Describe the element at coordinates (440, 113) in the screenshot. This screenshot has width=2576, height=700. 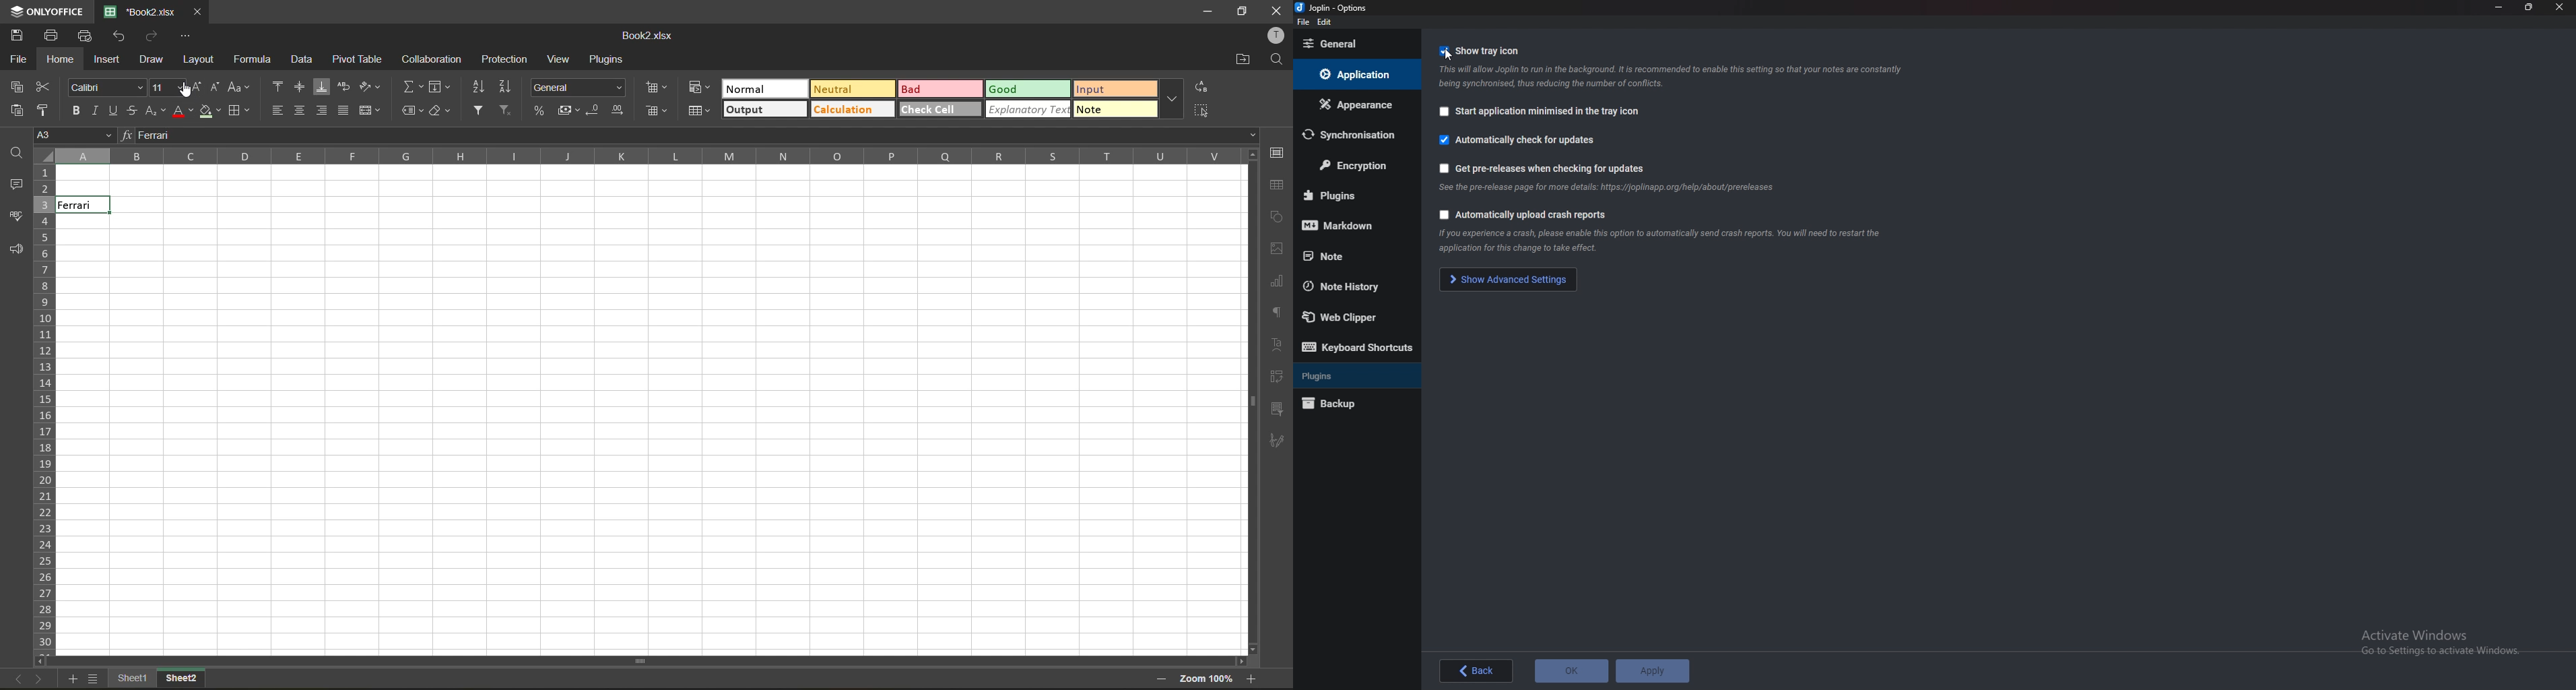
I see `clear` at that location.